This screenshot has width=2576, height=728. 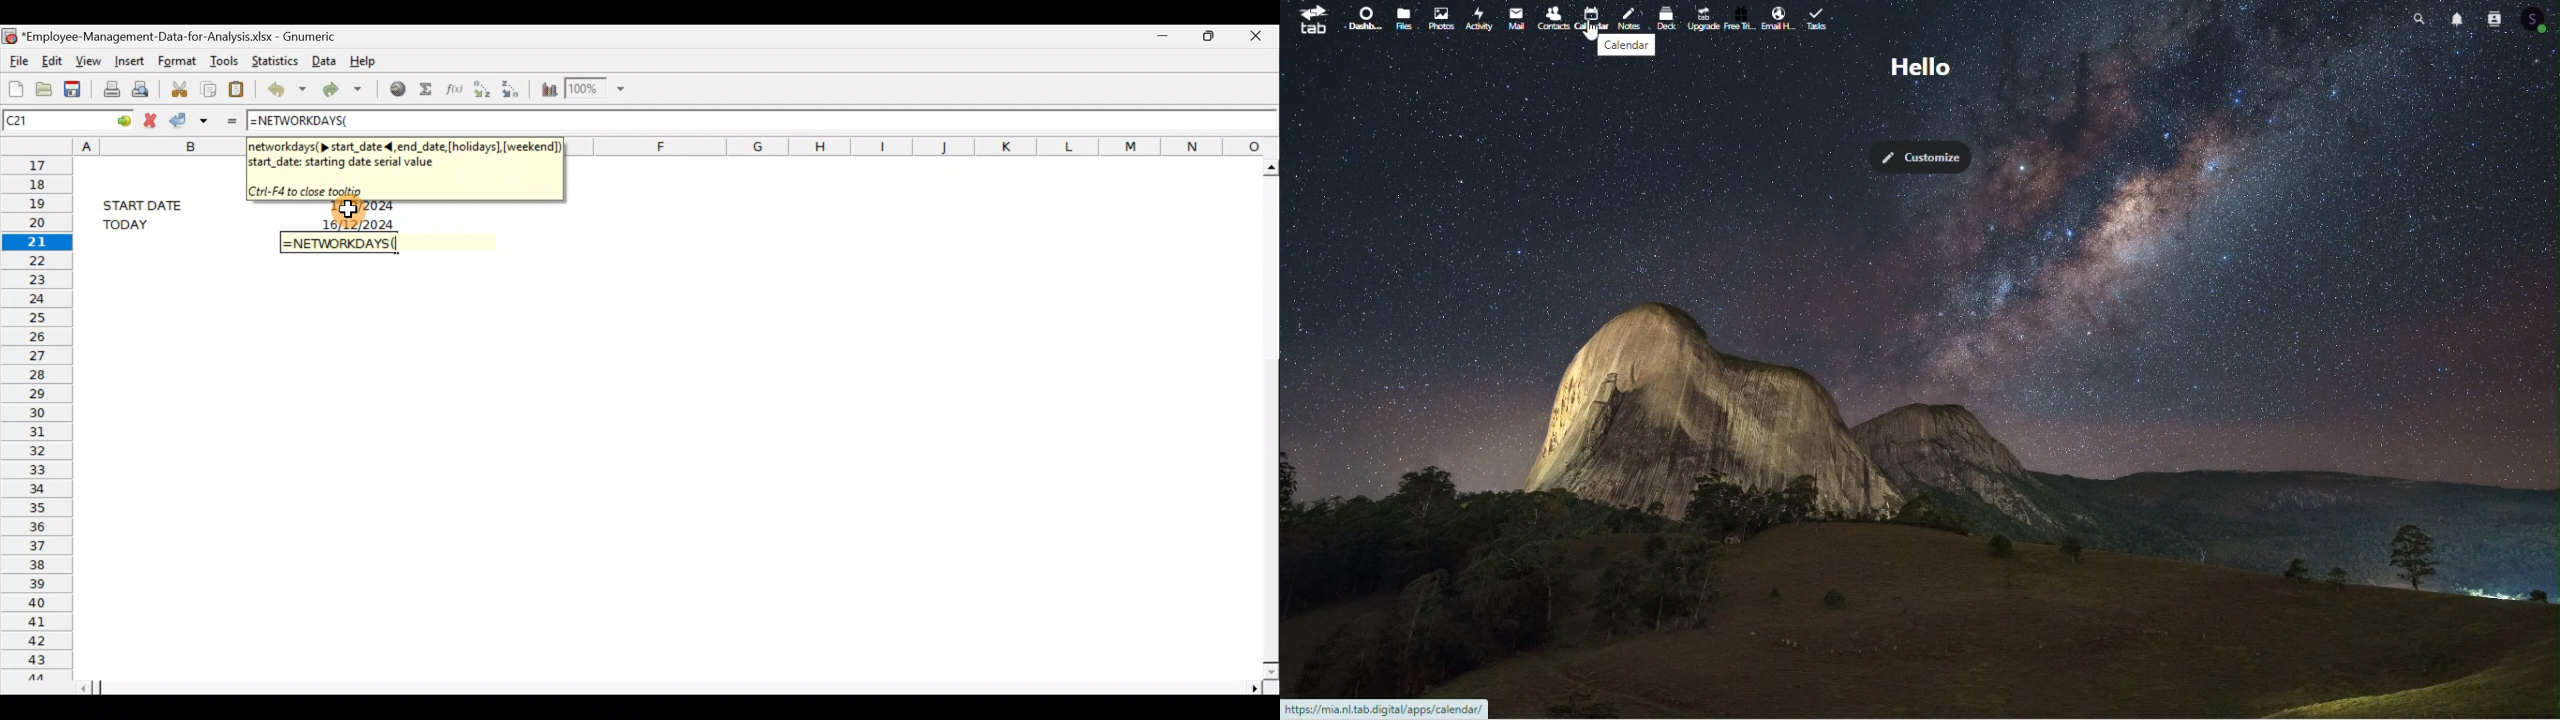 What do you see at coordinates (393, 90) in the screenshot?
I see `Insert hyperlink` at bounding box center [393, 90].